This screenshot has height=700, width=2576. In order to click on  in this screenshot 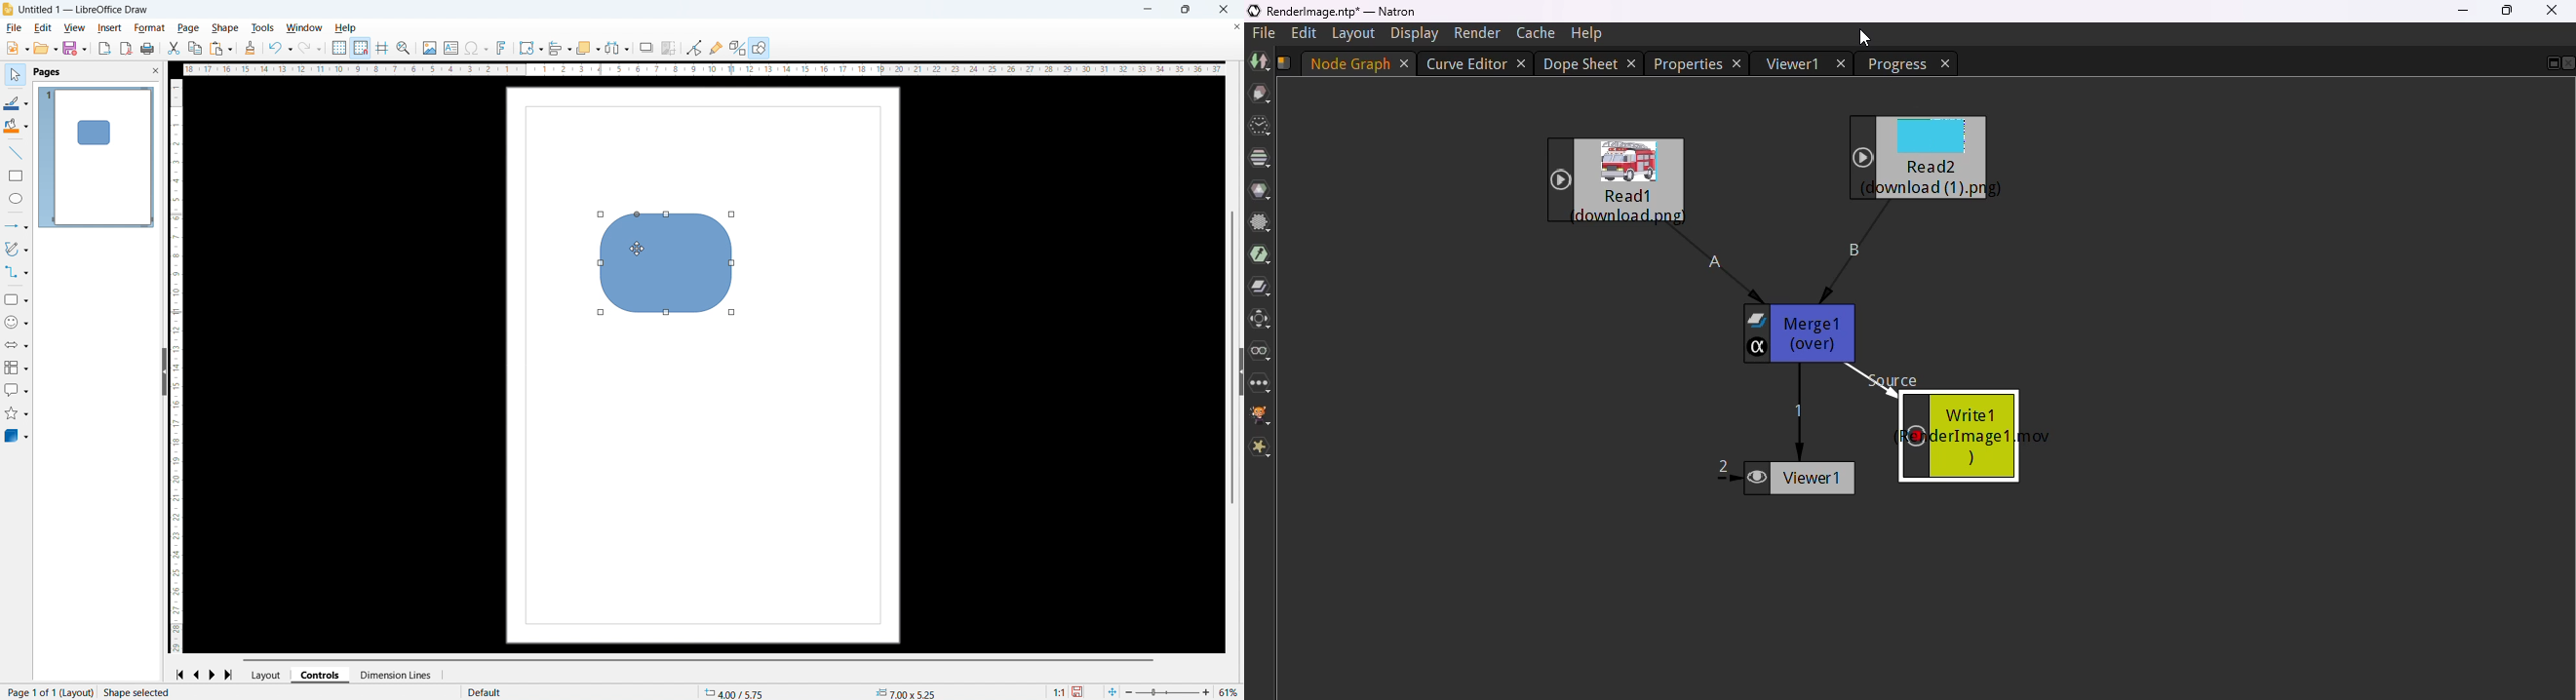, I will do `click(647, 47)`.